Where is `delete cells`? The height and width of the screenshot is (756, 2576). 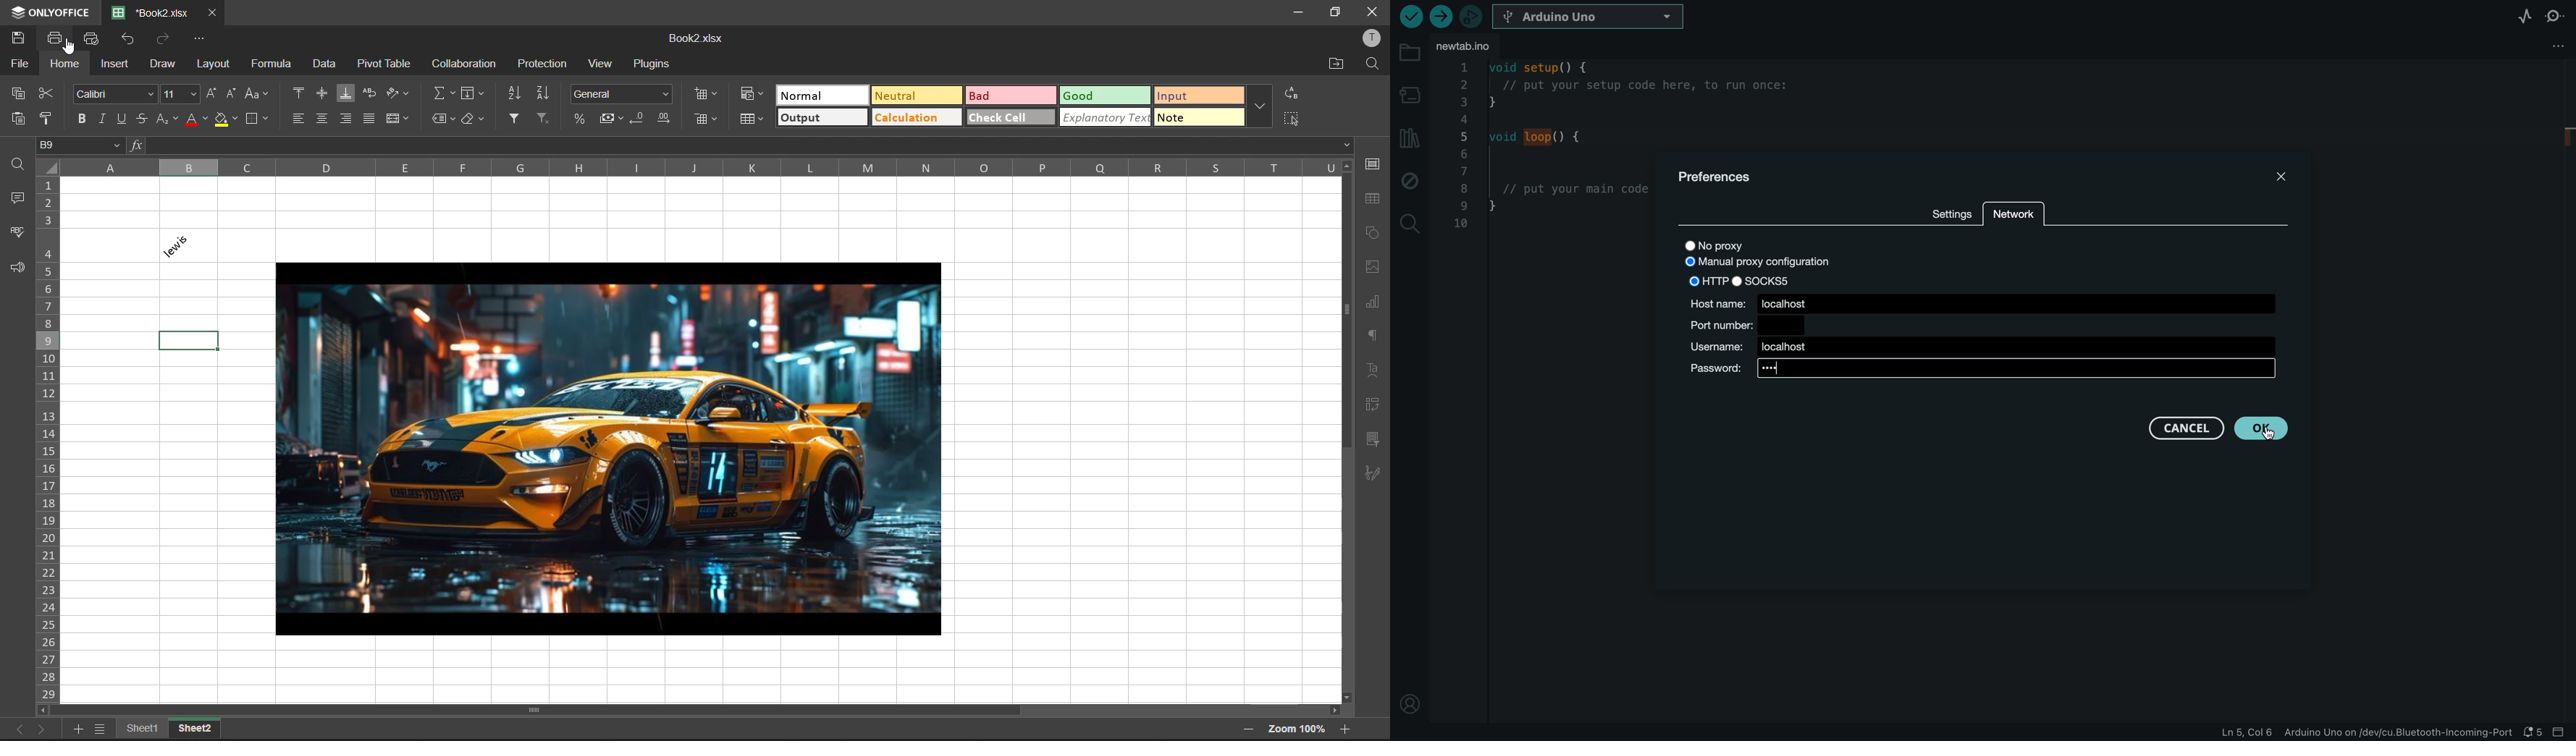
delete cells is located at coordinates (706, 118).